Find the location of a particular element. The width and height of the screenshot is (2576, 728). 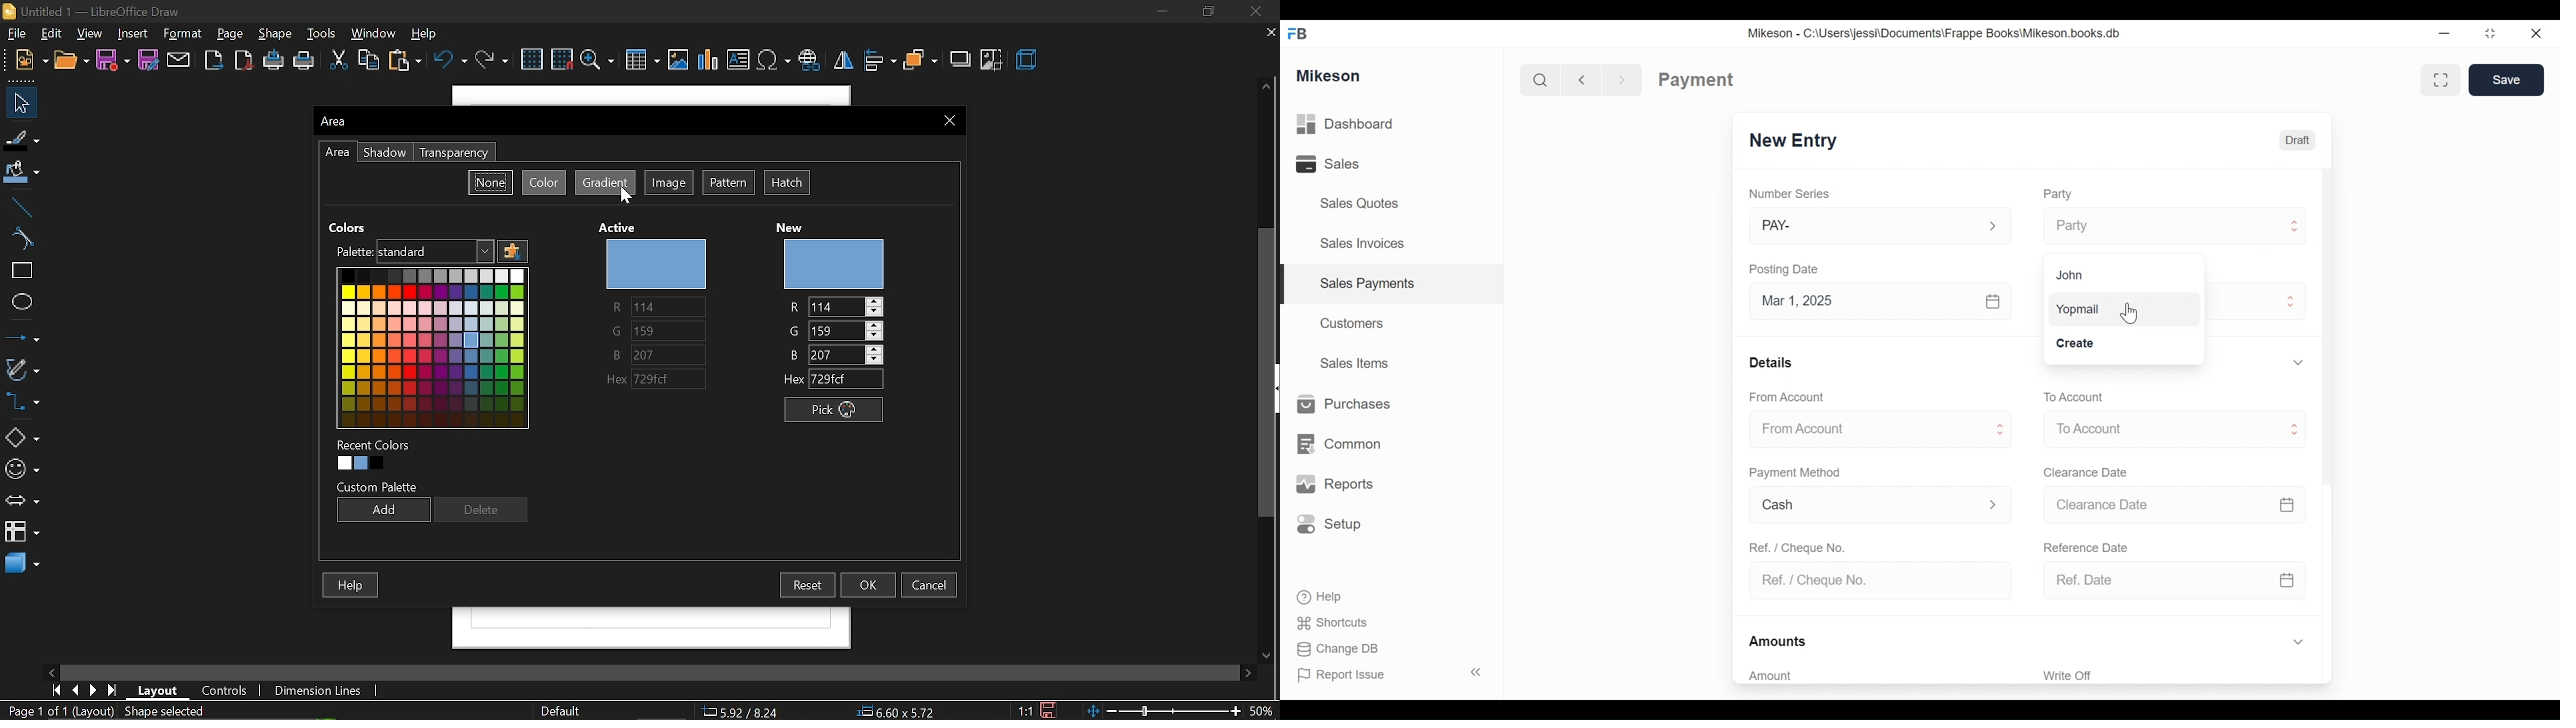

Sales payments is located at coordinates (1370, 283).